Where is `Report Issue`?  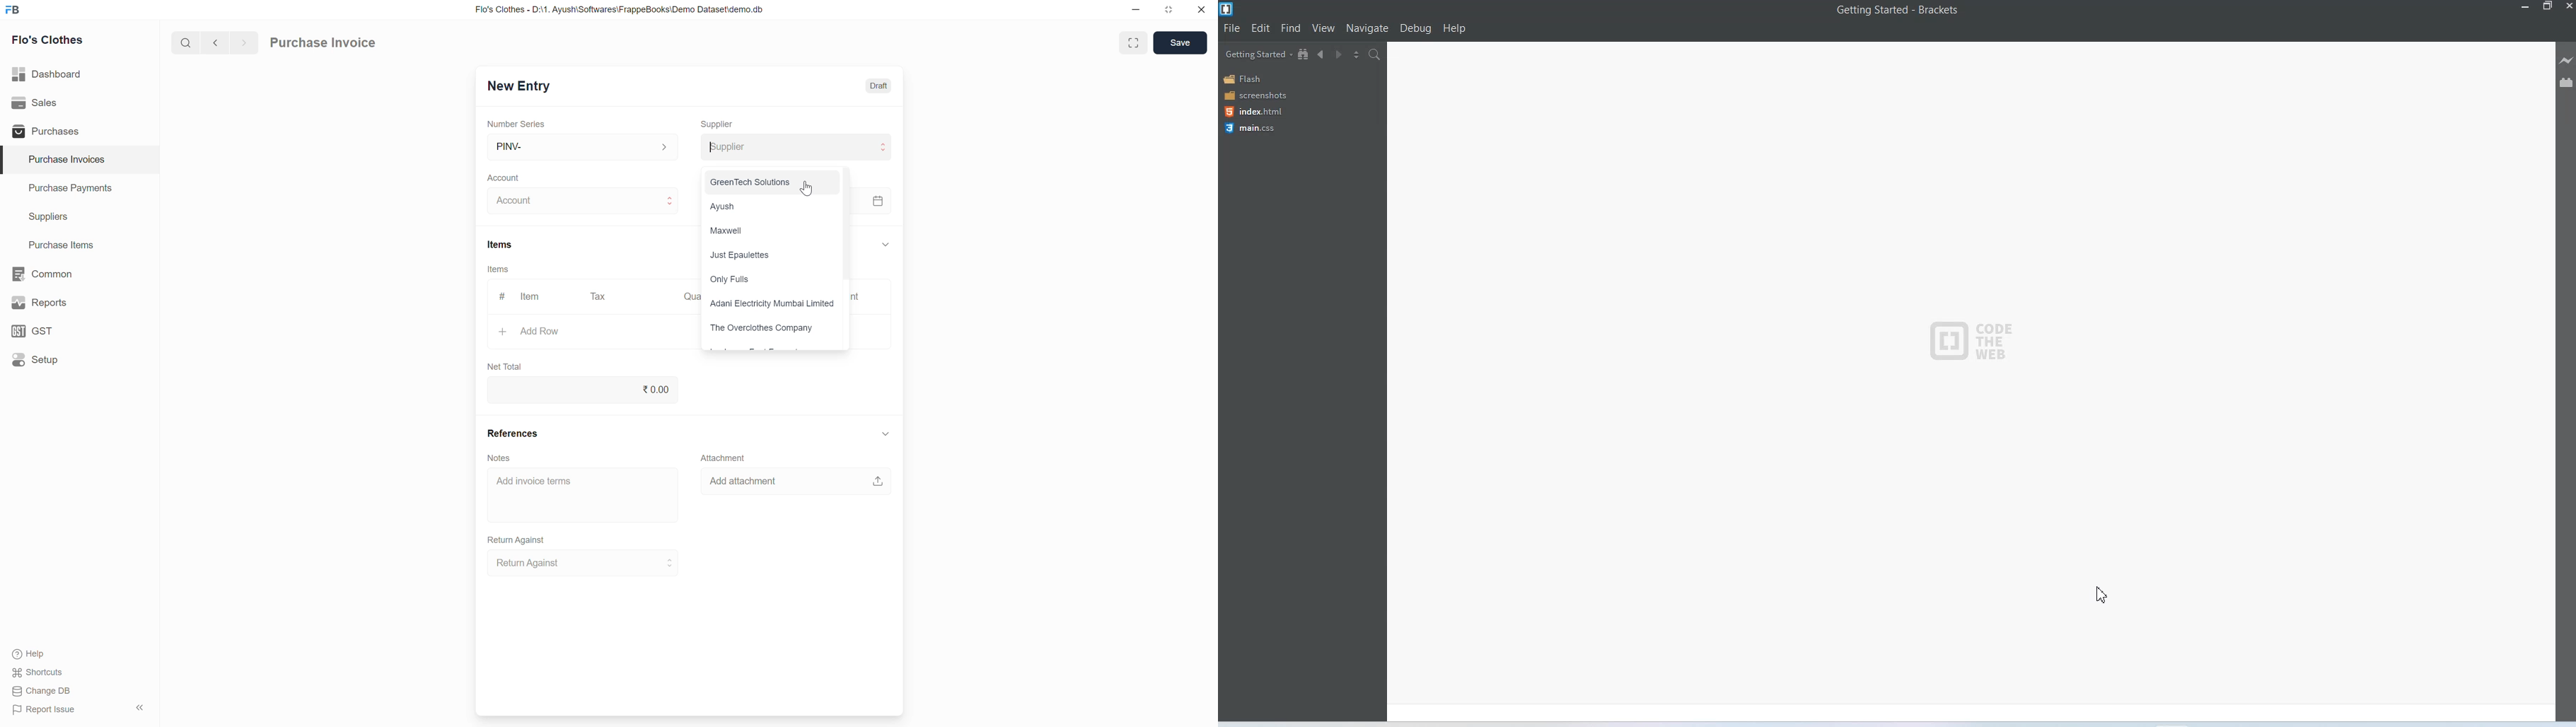 Report Issue is located at coordinates (44, 710).